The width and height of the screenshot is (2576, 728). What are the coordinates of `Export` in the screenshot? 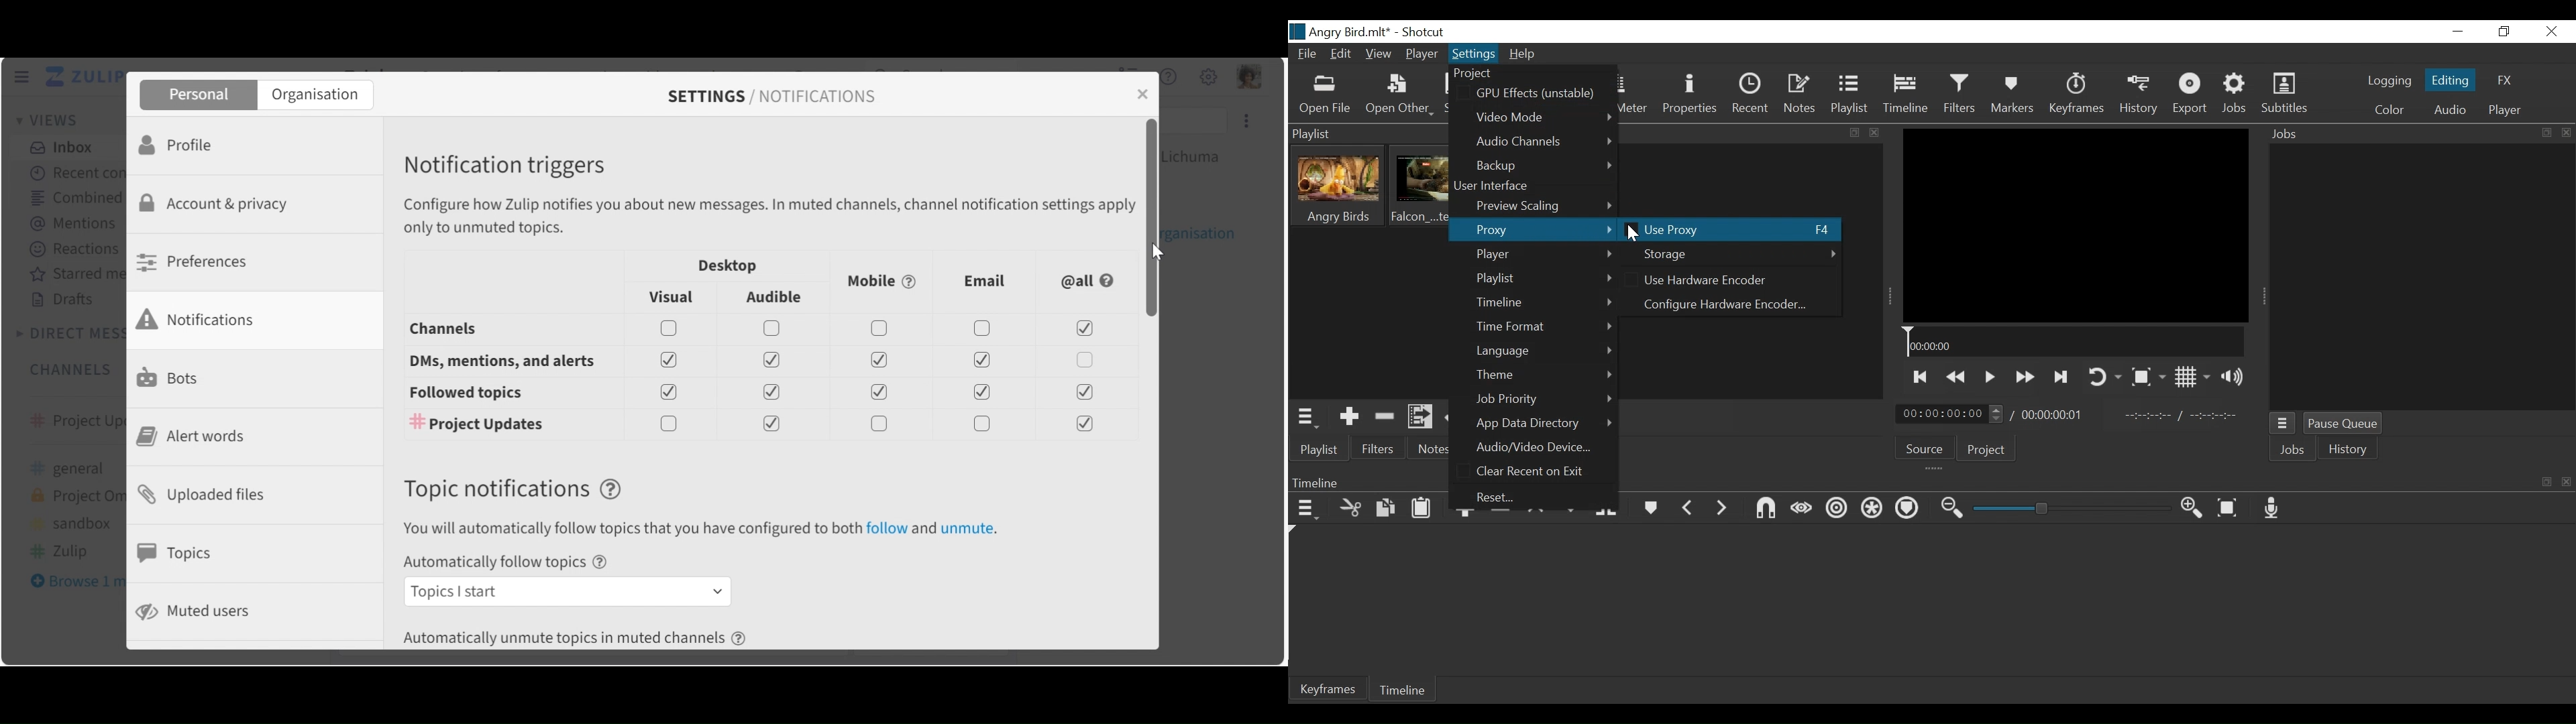 It's located at (2191, 94).